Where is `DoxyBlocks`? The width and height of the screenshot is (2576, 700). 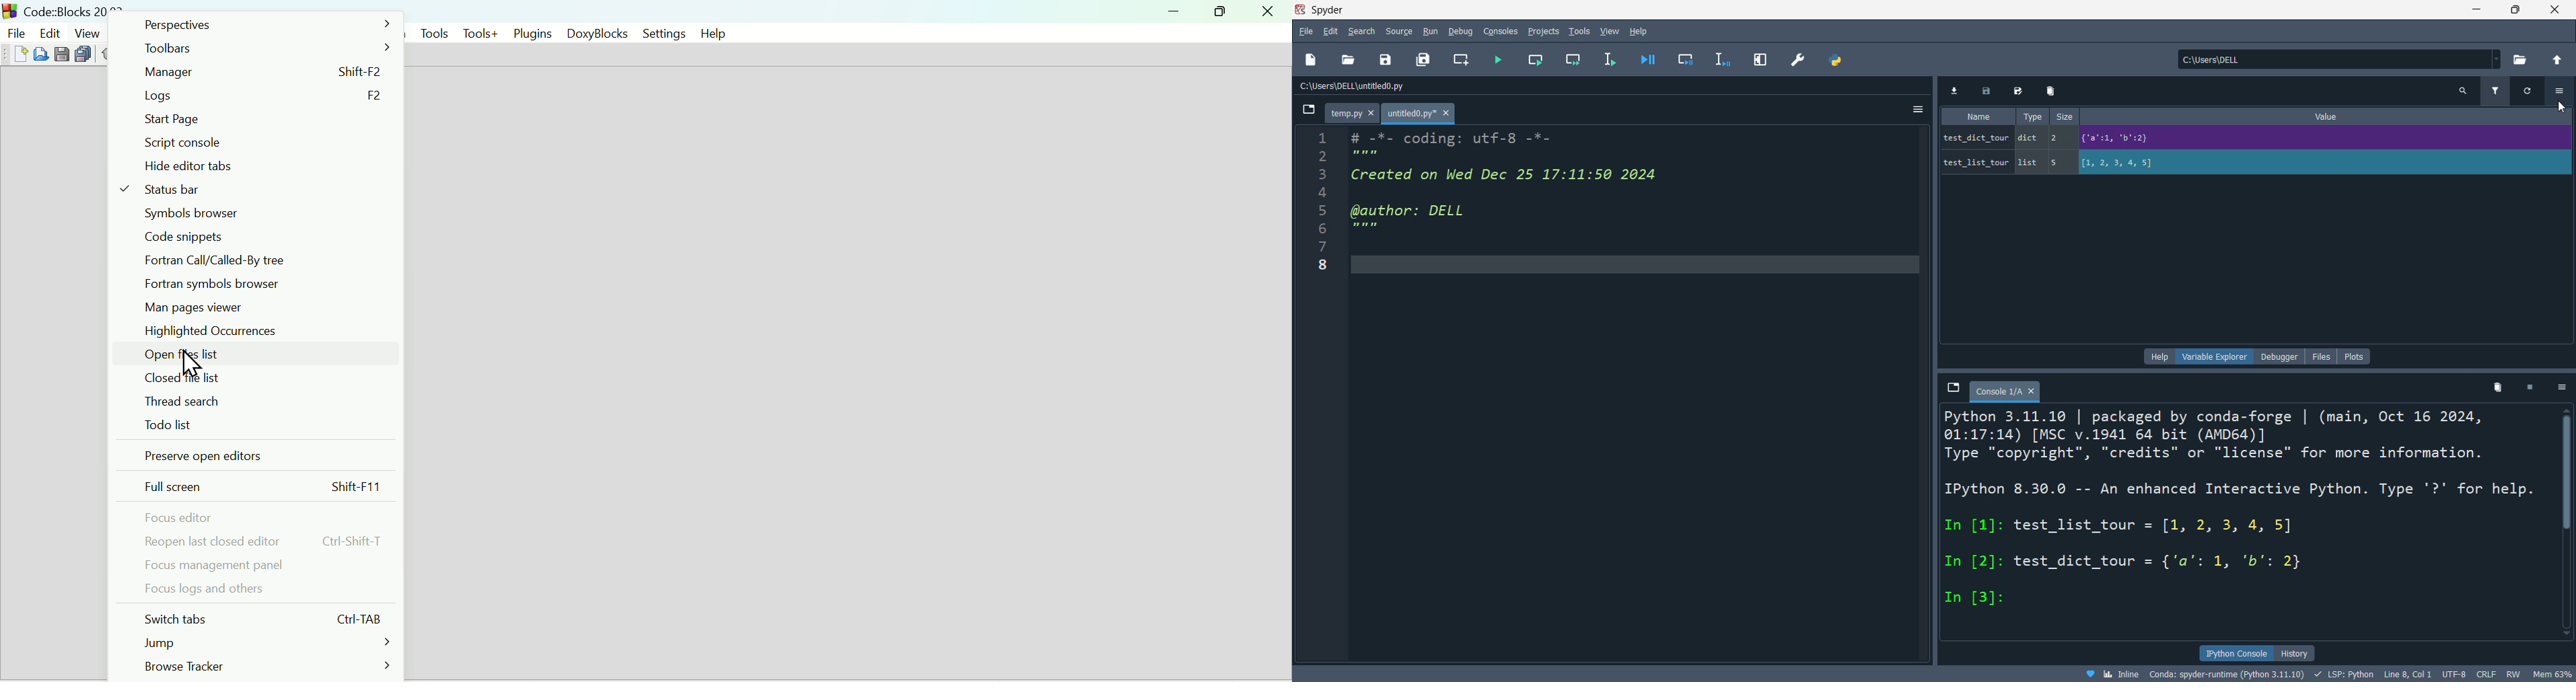 DoxyBlocks is located at coordinates (594, 33).